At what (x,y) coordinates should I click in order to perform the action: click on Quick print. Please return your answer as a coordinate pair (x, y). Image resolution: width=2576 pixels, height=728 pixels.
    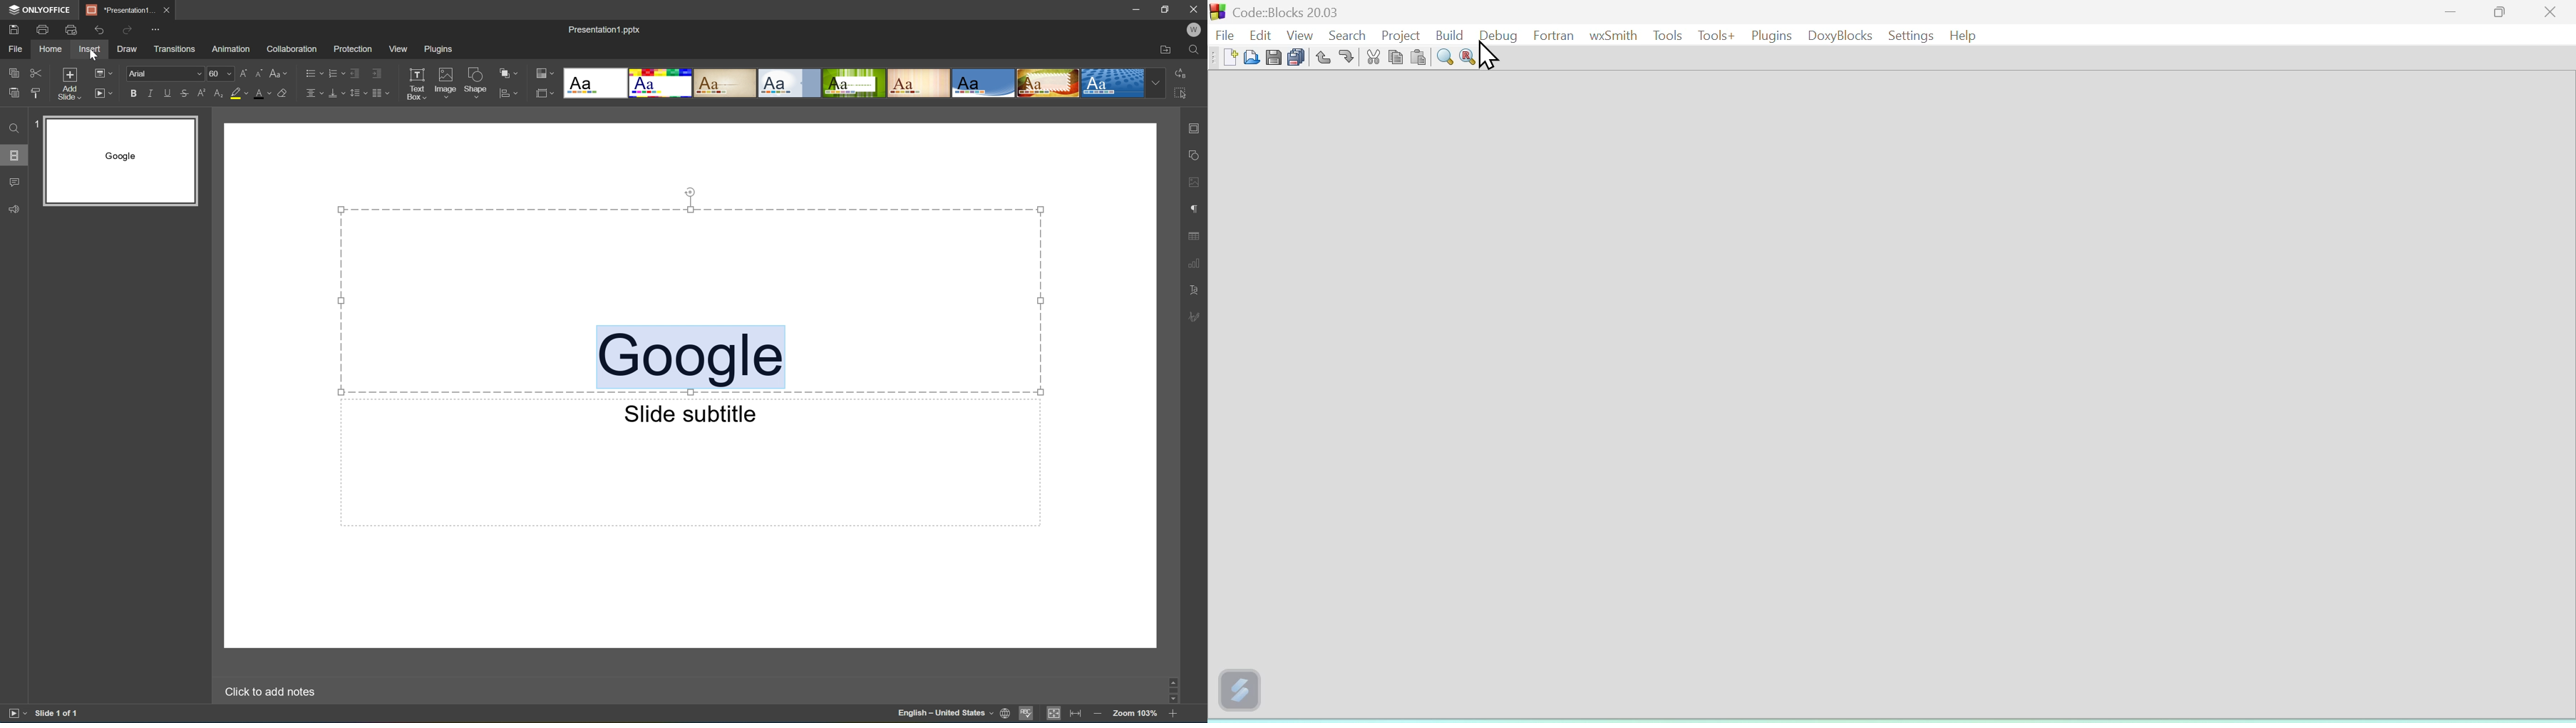
    Looking at the image, I should click on (73, 30).